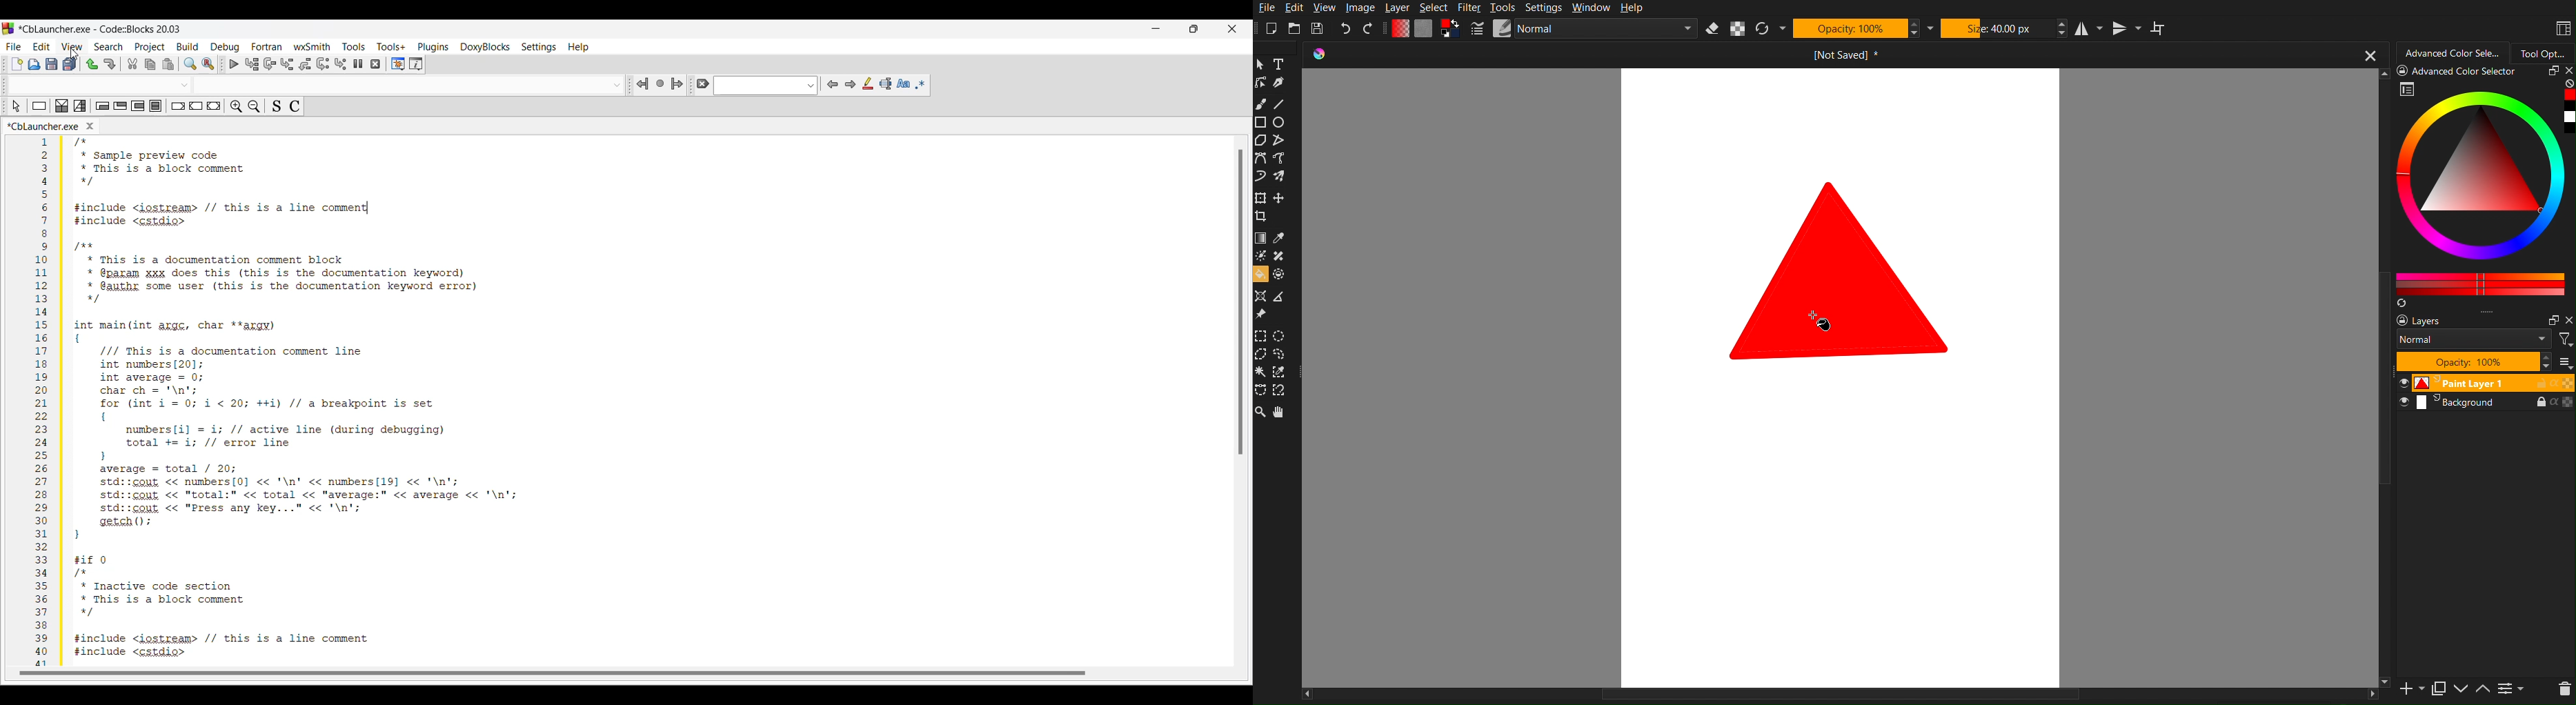 This screenshot has width=2576, height=728. I want to click on Save, so click(52, 64).